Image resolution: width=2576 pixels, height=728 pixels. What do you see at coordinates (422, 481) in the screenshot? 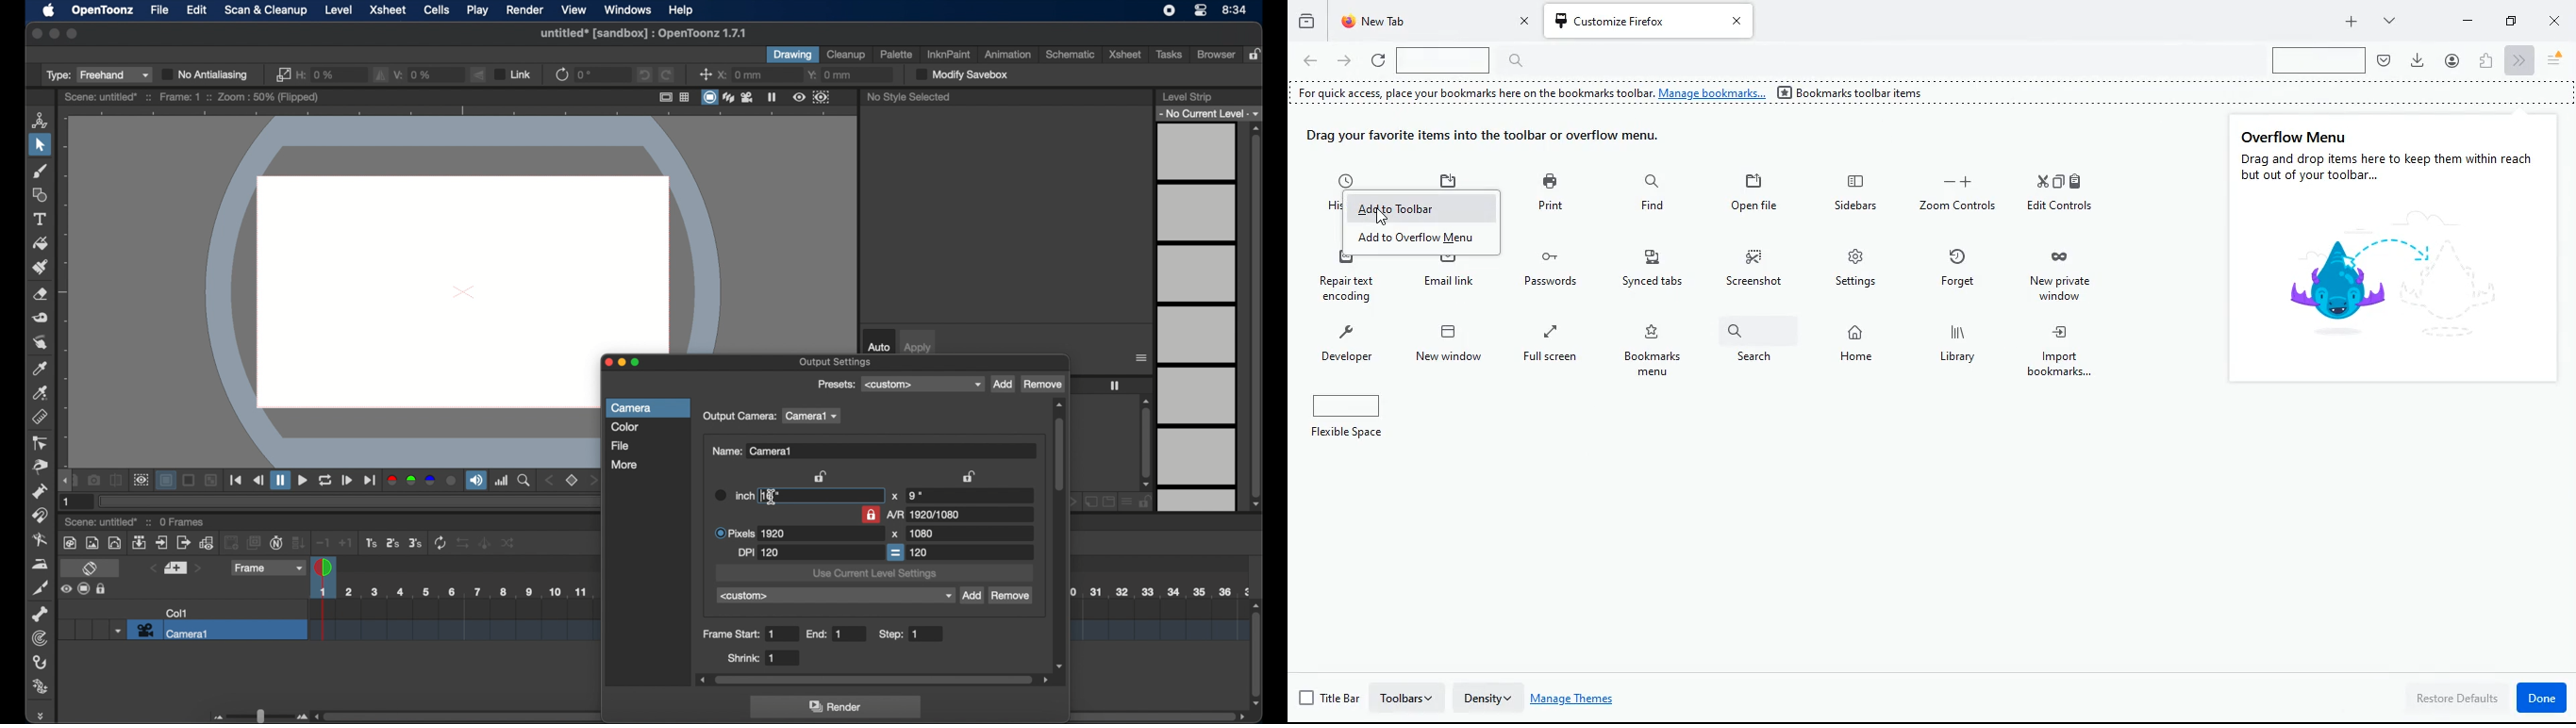
I see `color channels` at bounding box center [422, 481].